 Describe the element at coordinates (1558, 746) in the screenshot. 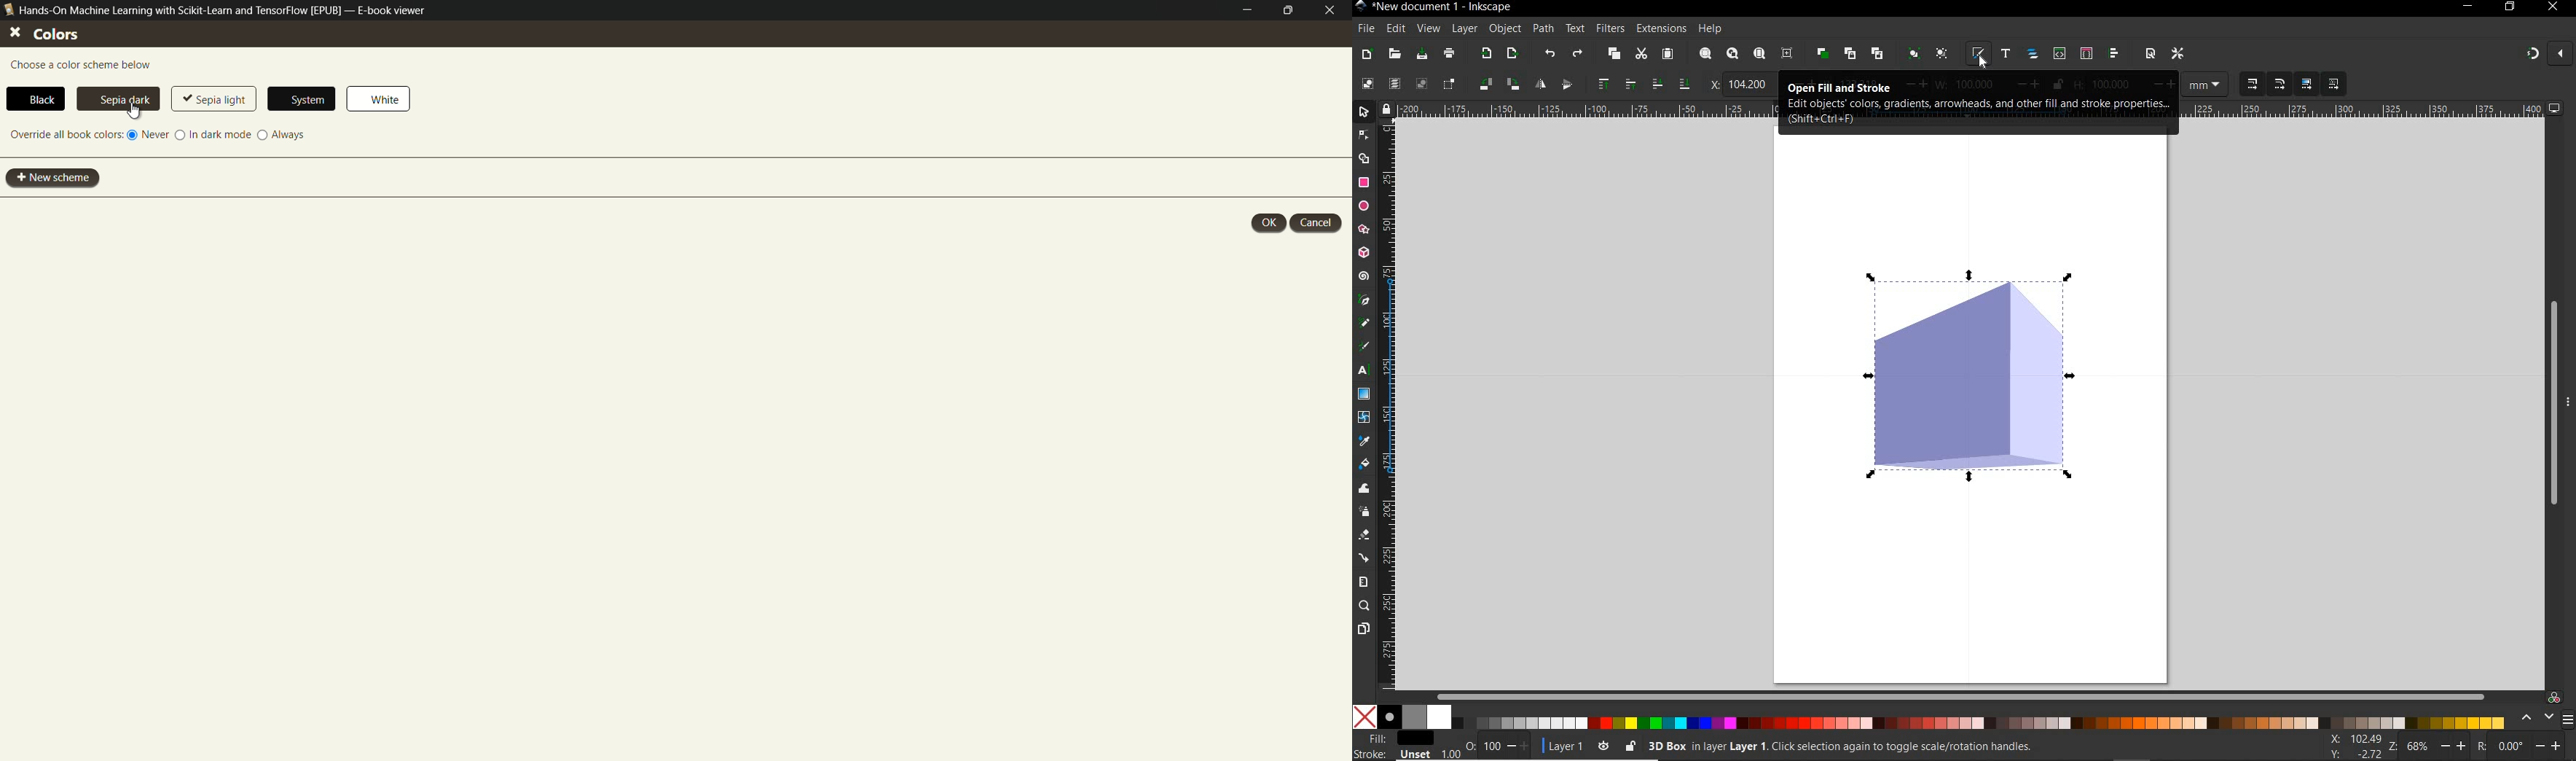

I see `CURRENT LAYER` at that location.